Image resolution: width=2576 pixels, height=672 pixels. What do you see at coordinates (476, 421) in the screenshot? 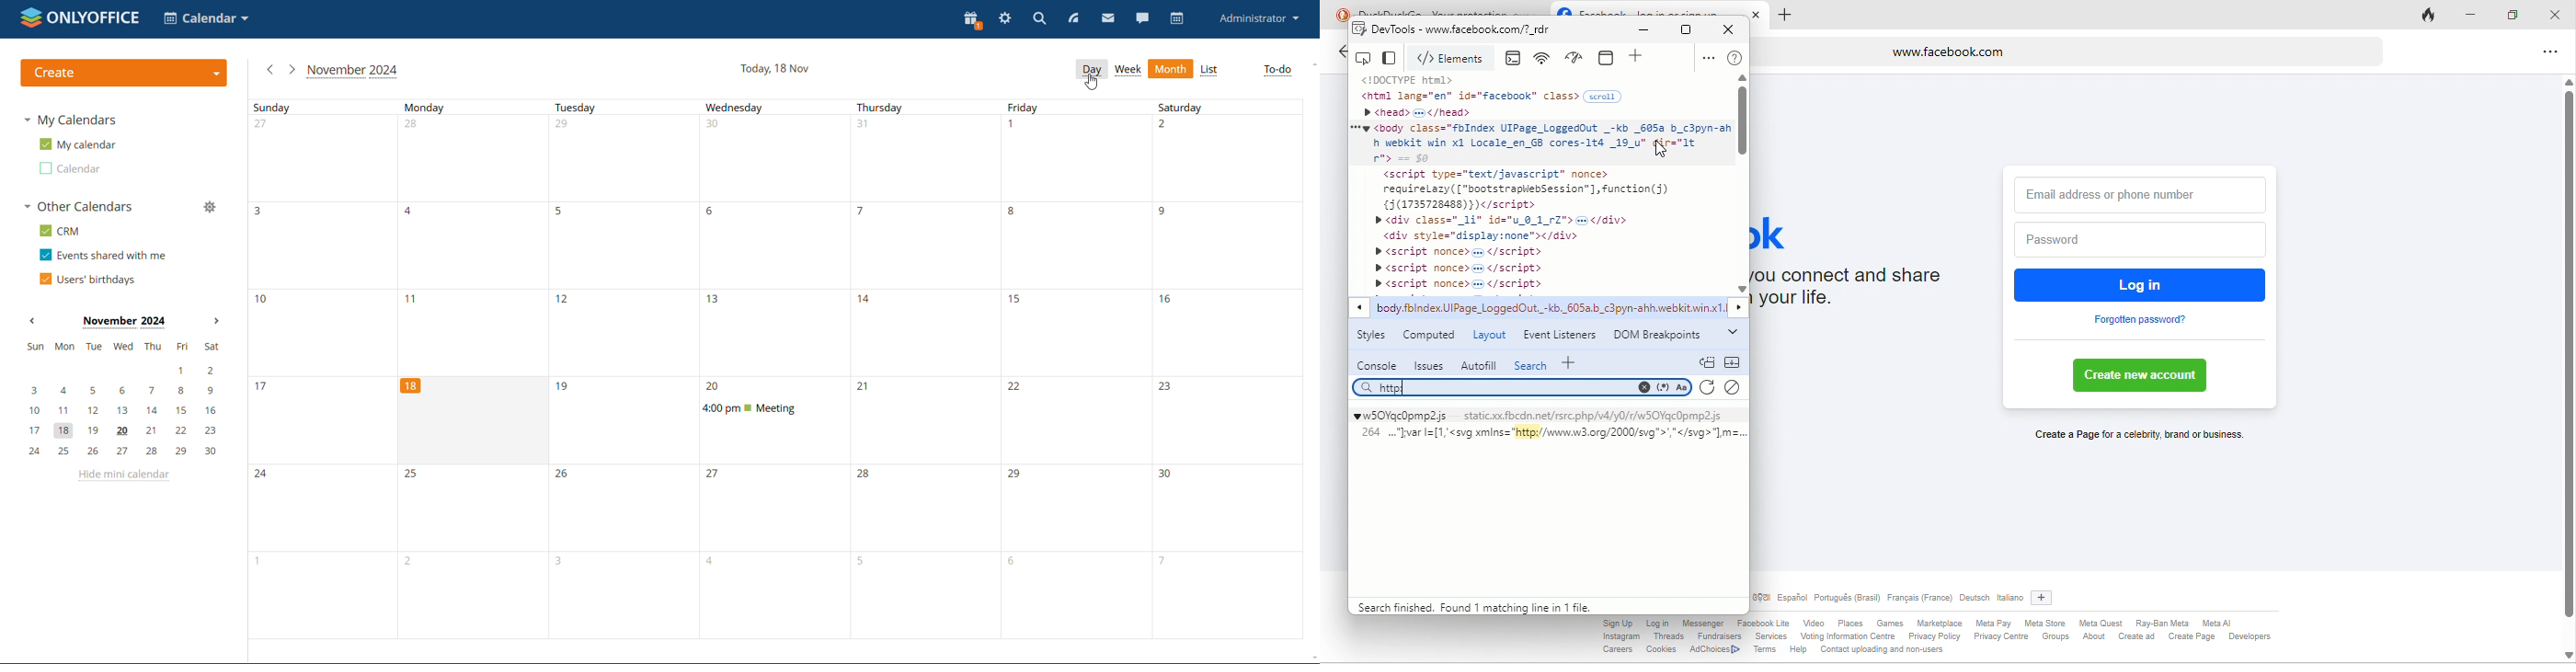
I see `cell for current date` at bounding box center [476, 421].